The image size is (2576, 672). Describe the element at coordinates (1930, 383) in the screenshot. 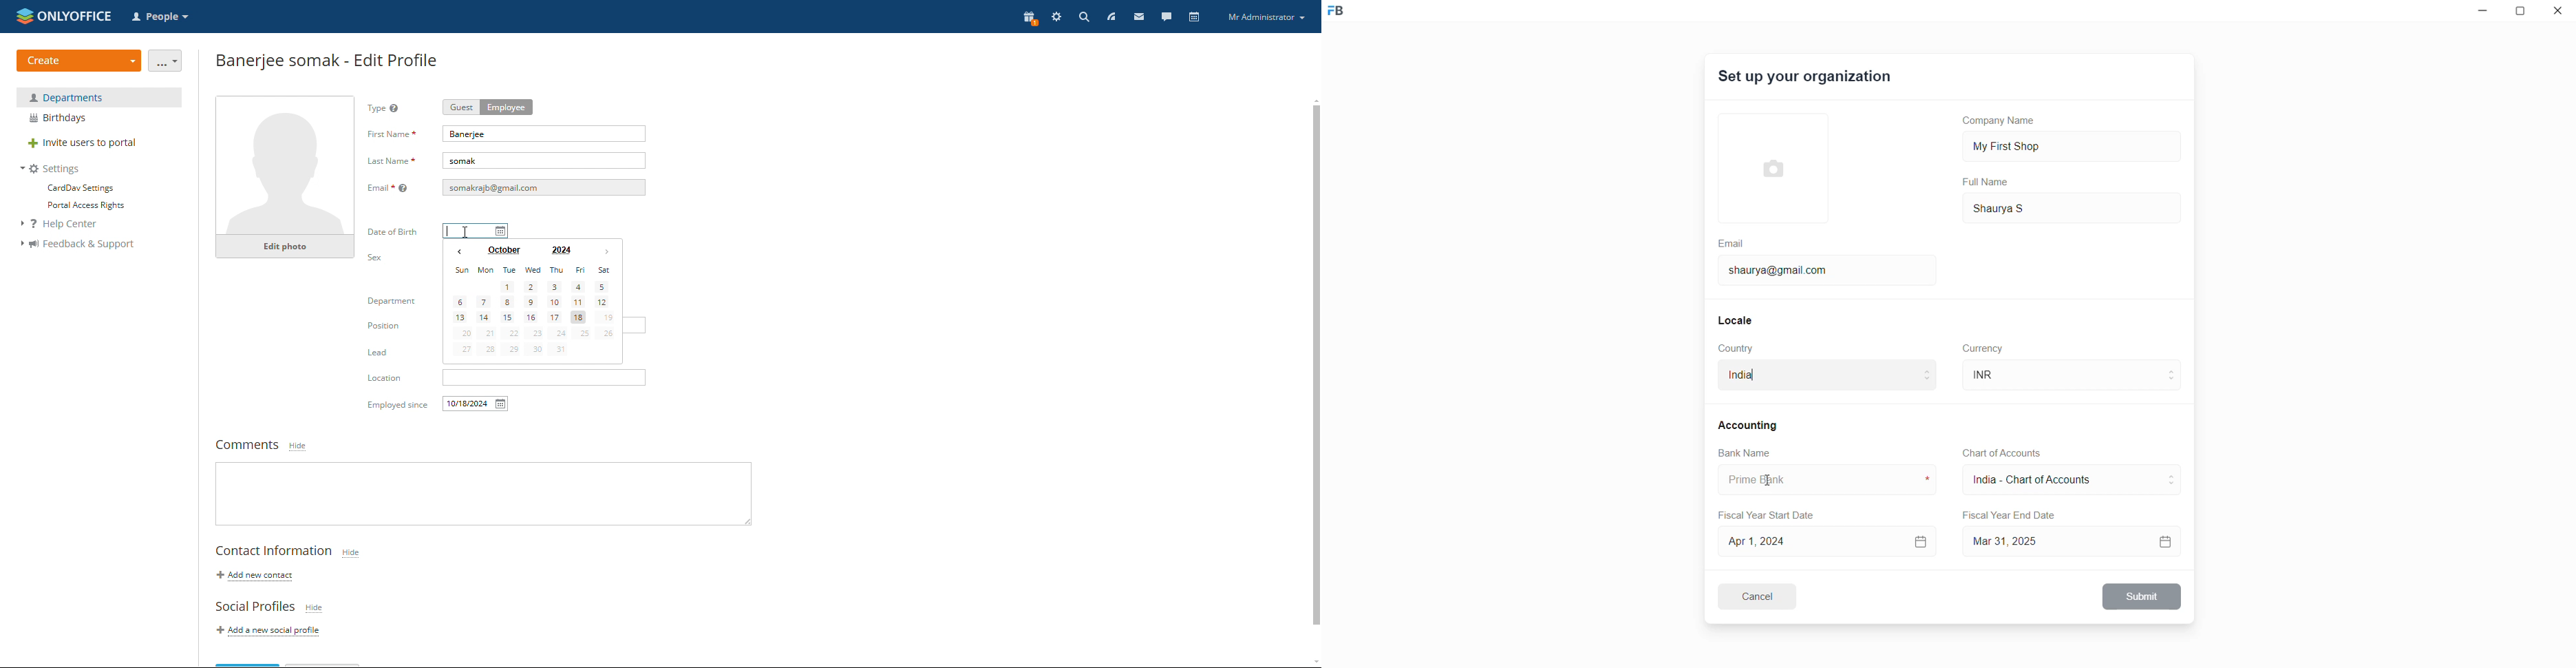

I see `move to below country` at that location.